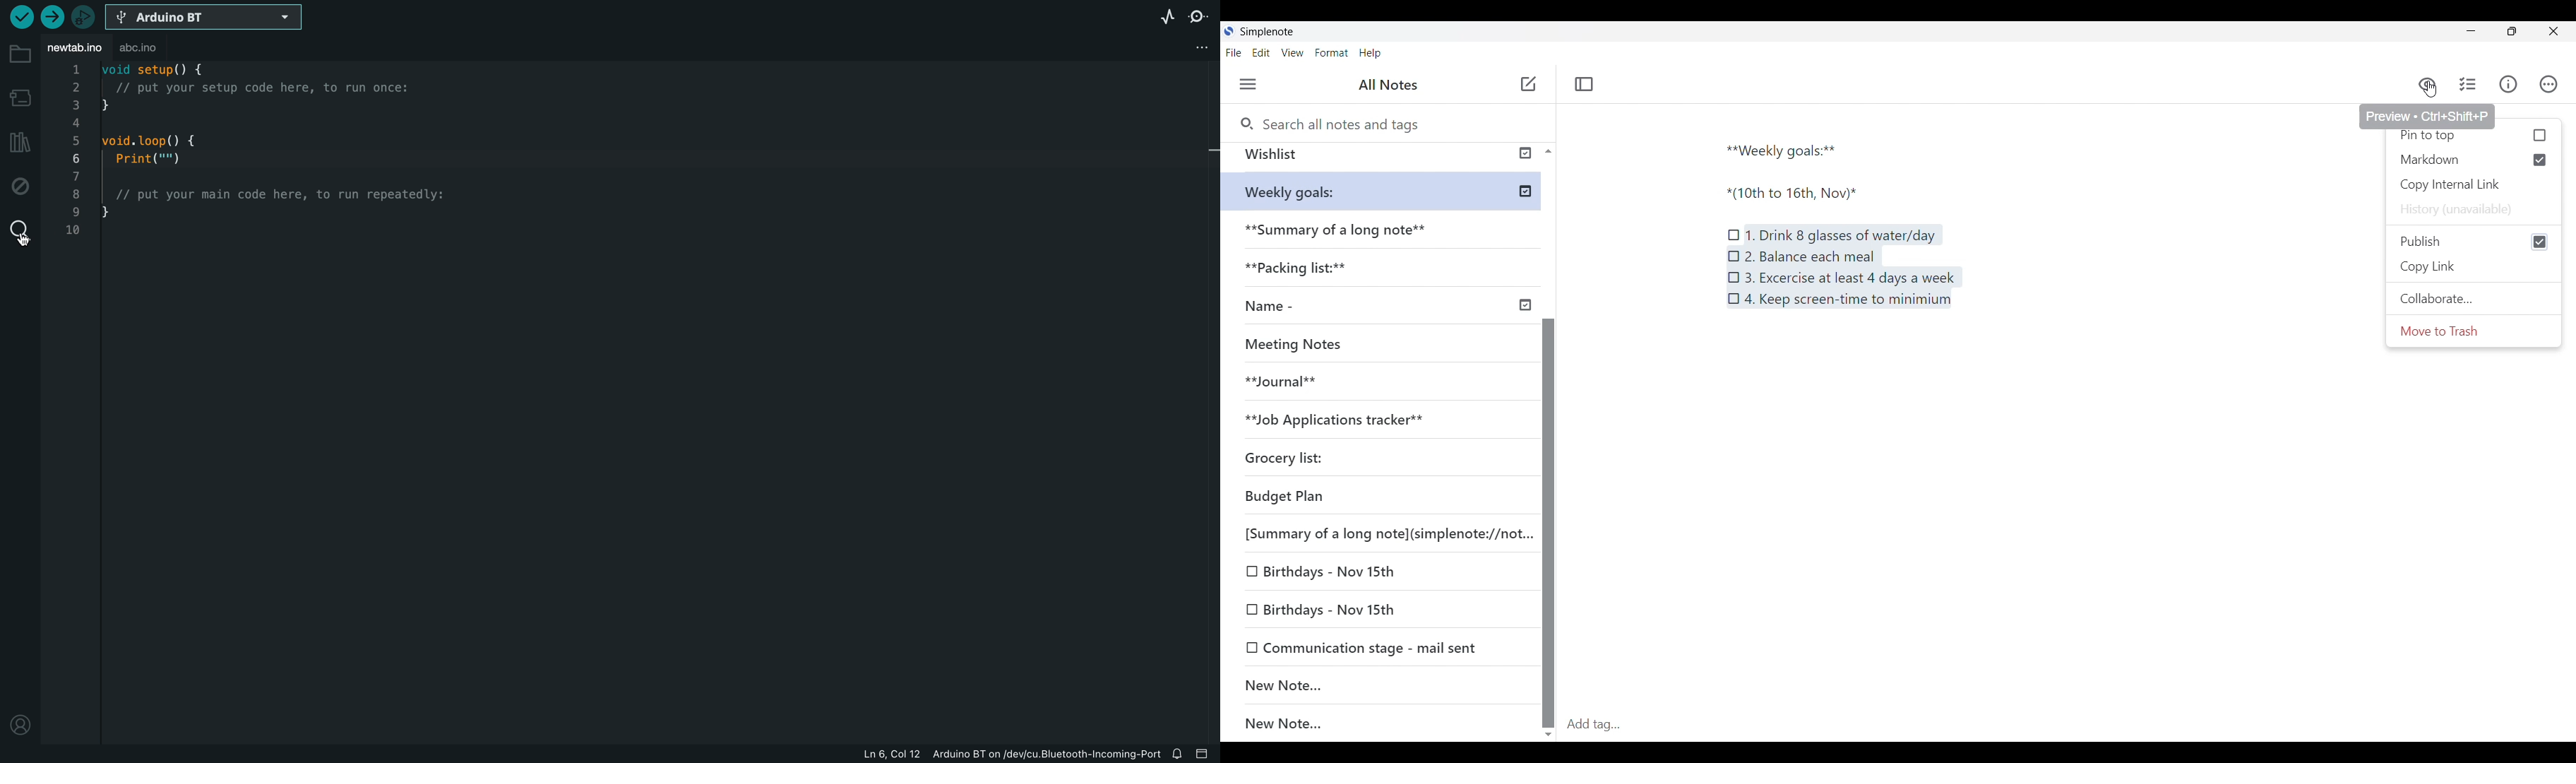 The height and width of the screenshot is (784, 2576). Describe the element at coordinates (1528, 83) in the screenshot. I see `New note` at that location.